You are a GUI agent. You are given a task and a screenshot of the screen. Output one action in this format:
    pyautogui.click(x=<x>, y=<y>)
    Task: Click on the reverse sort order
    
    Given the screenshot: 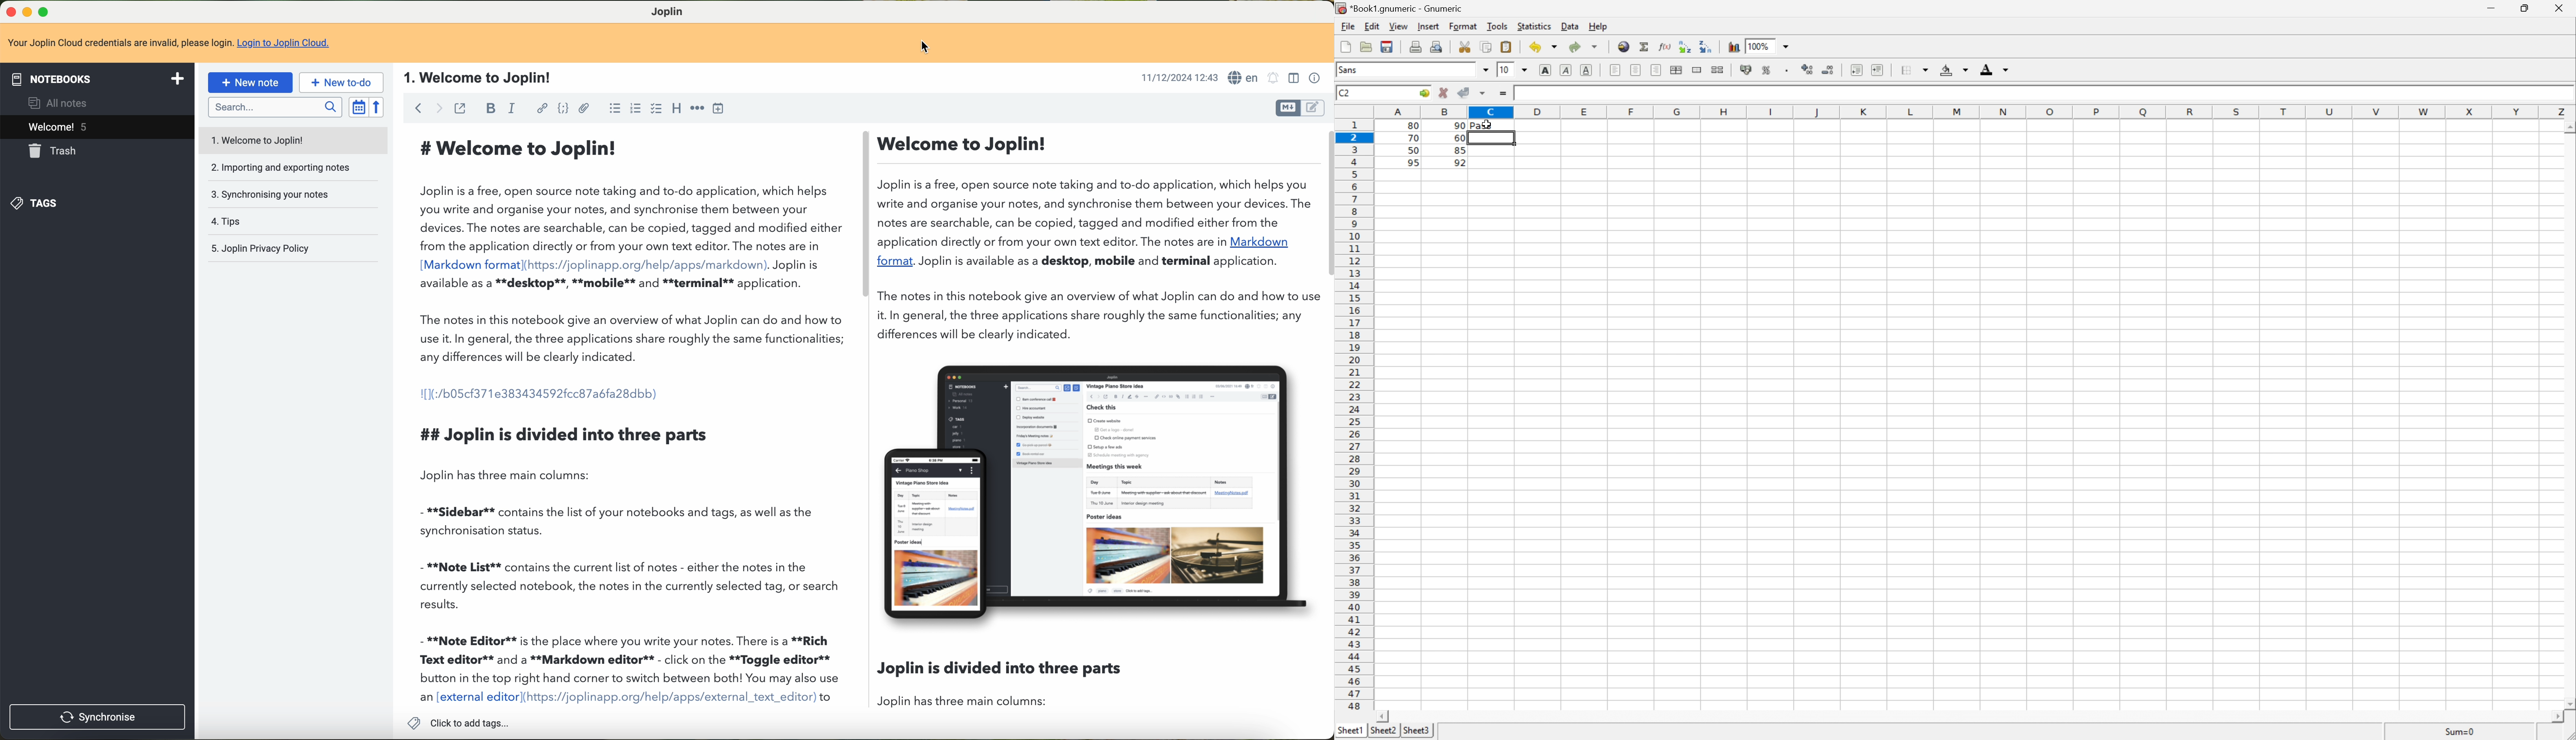 What is the action you would take?
    pyautogui.click(x=378, y=107)
    